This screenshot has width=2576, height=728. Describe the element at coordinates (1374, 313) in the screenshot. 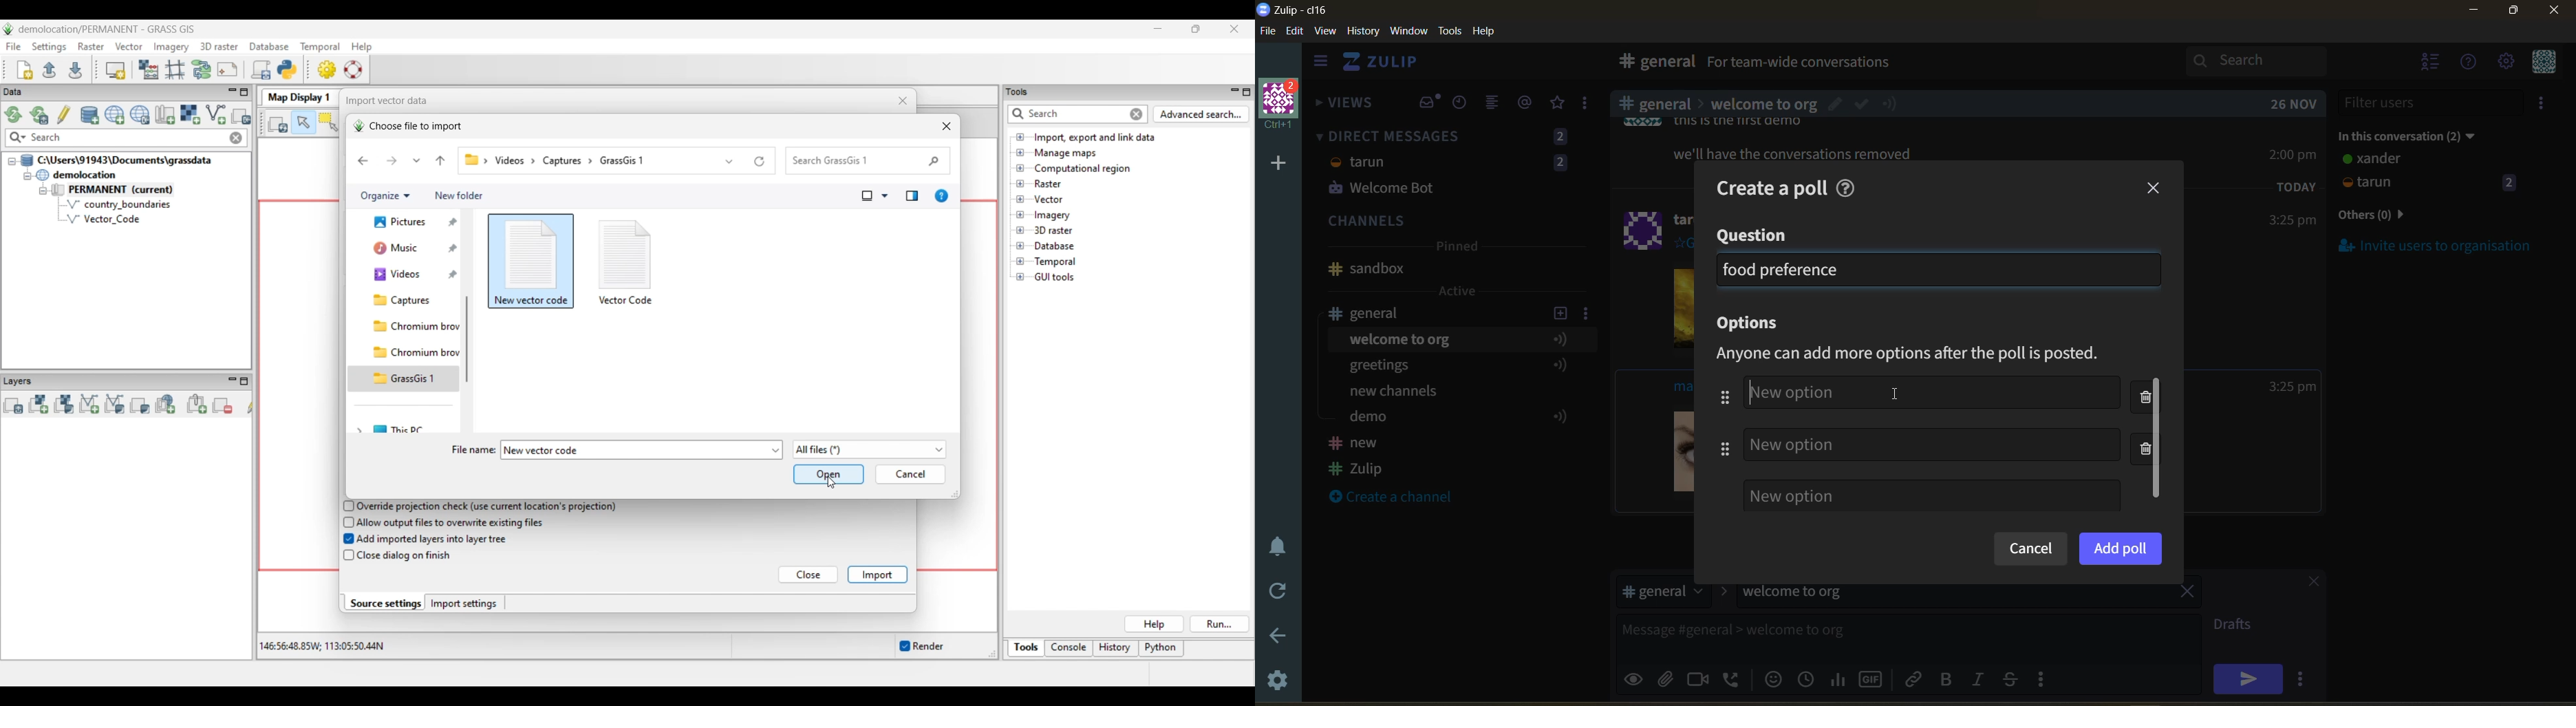

I see `channel name` at that location.